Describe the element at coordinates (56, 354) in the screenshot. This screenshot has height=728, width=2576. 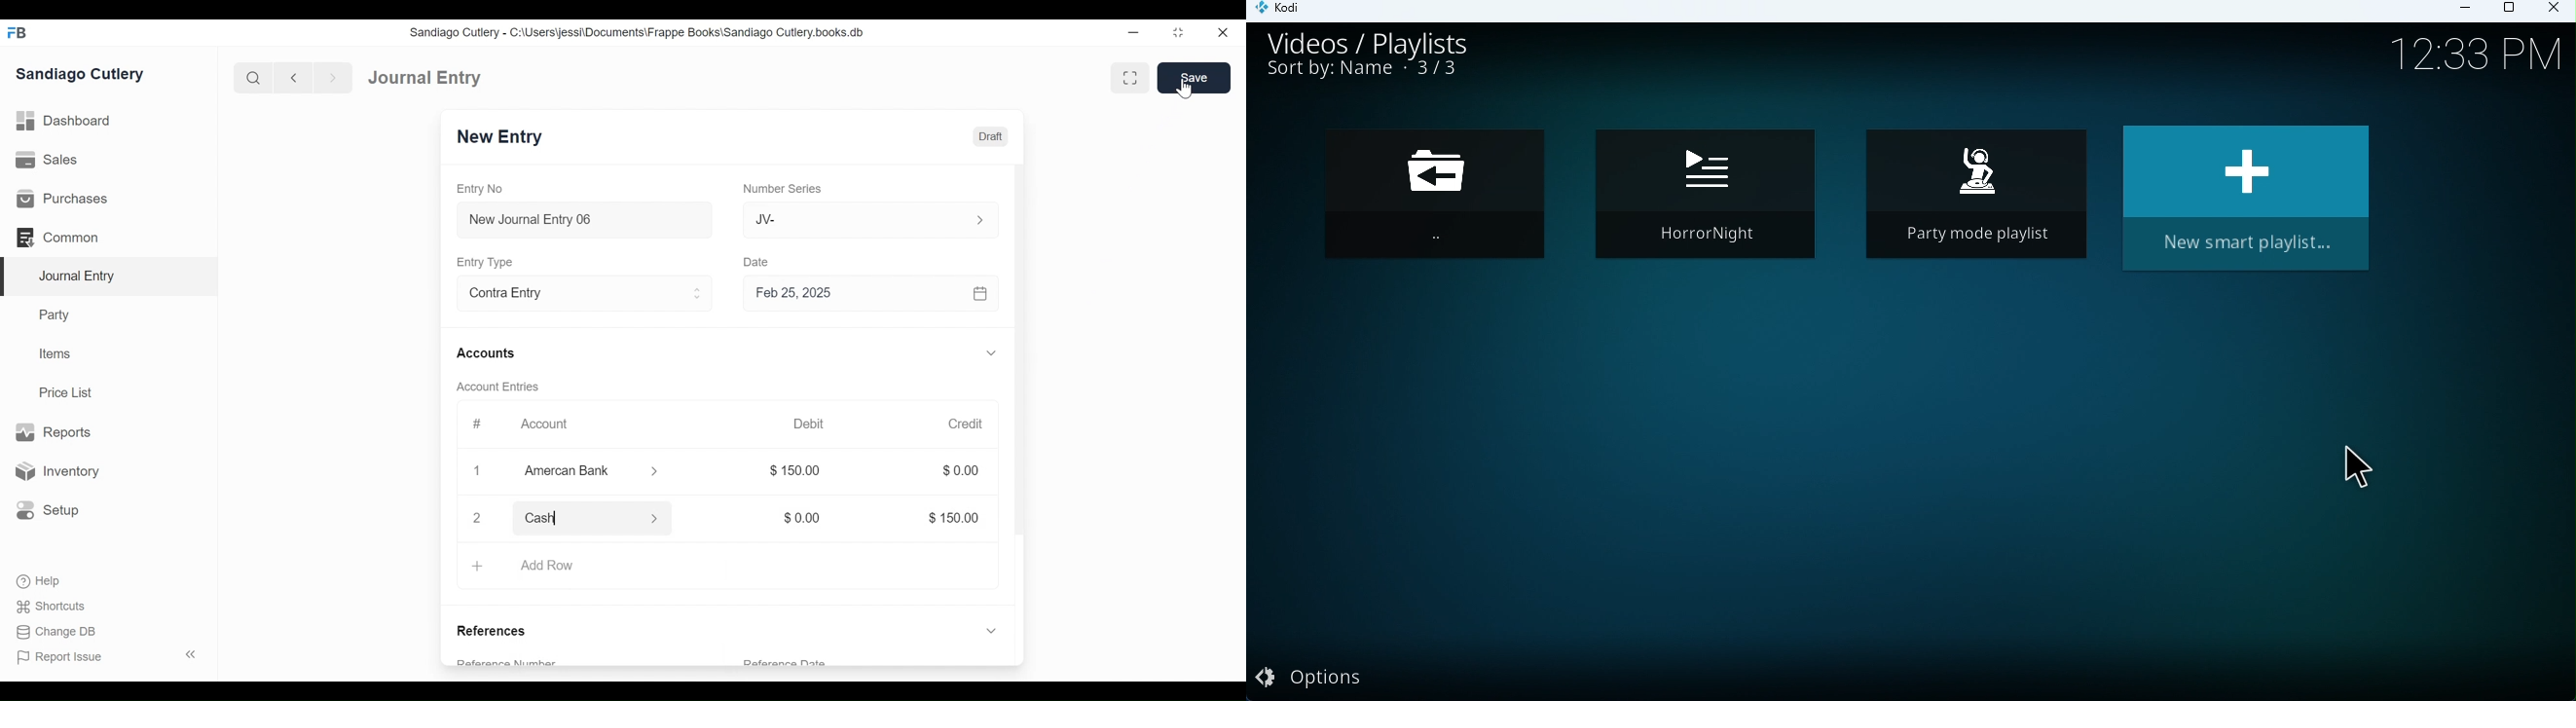
I see `Items` at that location.